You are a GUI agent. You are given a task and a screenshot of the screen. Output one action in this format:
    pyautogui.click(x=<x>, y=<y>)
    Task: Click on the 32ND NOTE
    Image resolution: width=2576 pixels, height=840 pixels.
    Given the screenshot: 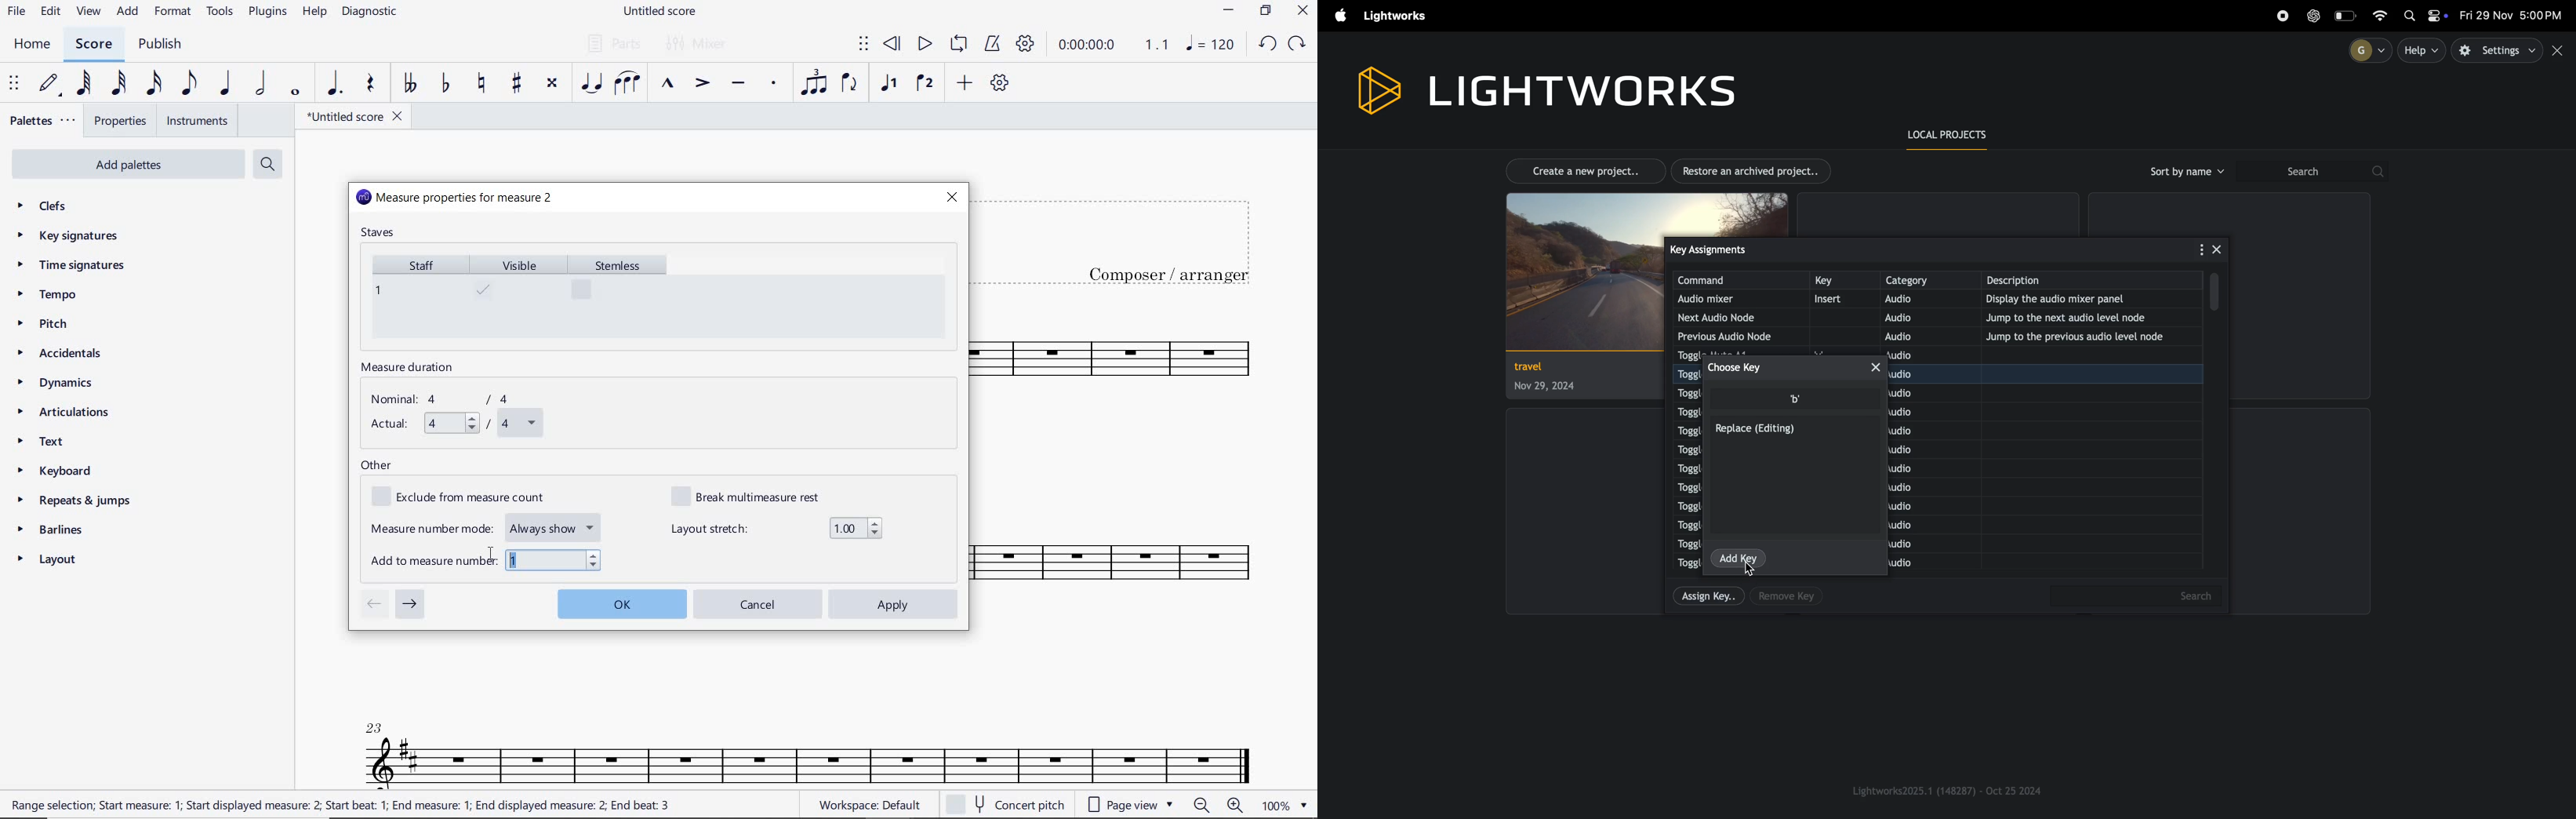 What is the action you would take?
    pyautogui.click(x=119, y=84)
    